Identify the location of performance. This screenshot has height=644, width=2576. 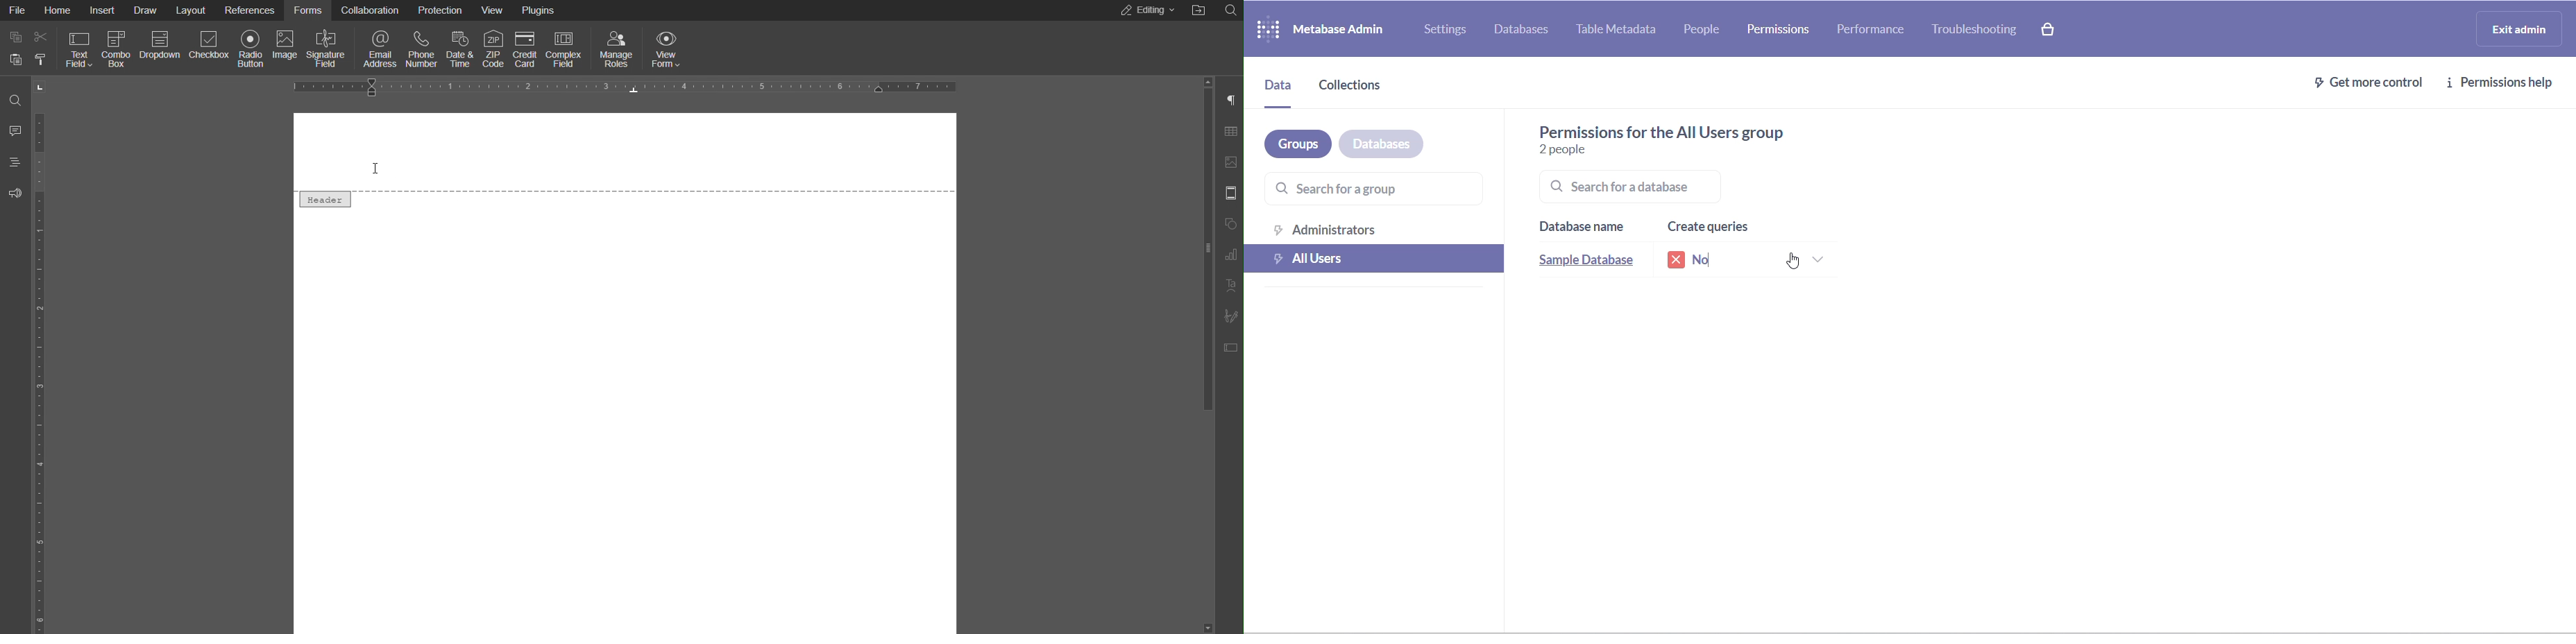
(1872, 28).